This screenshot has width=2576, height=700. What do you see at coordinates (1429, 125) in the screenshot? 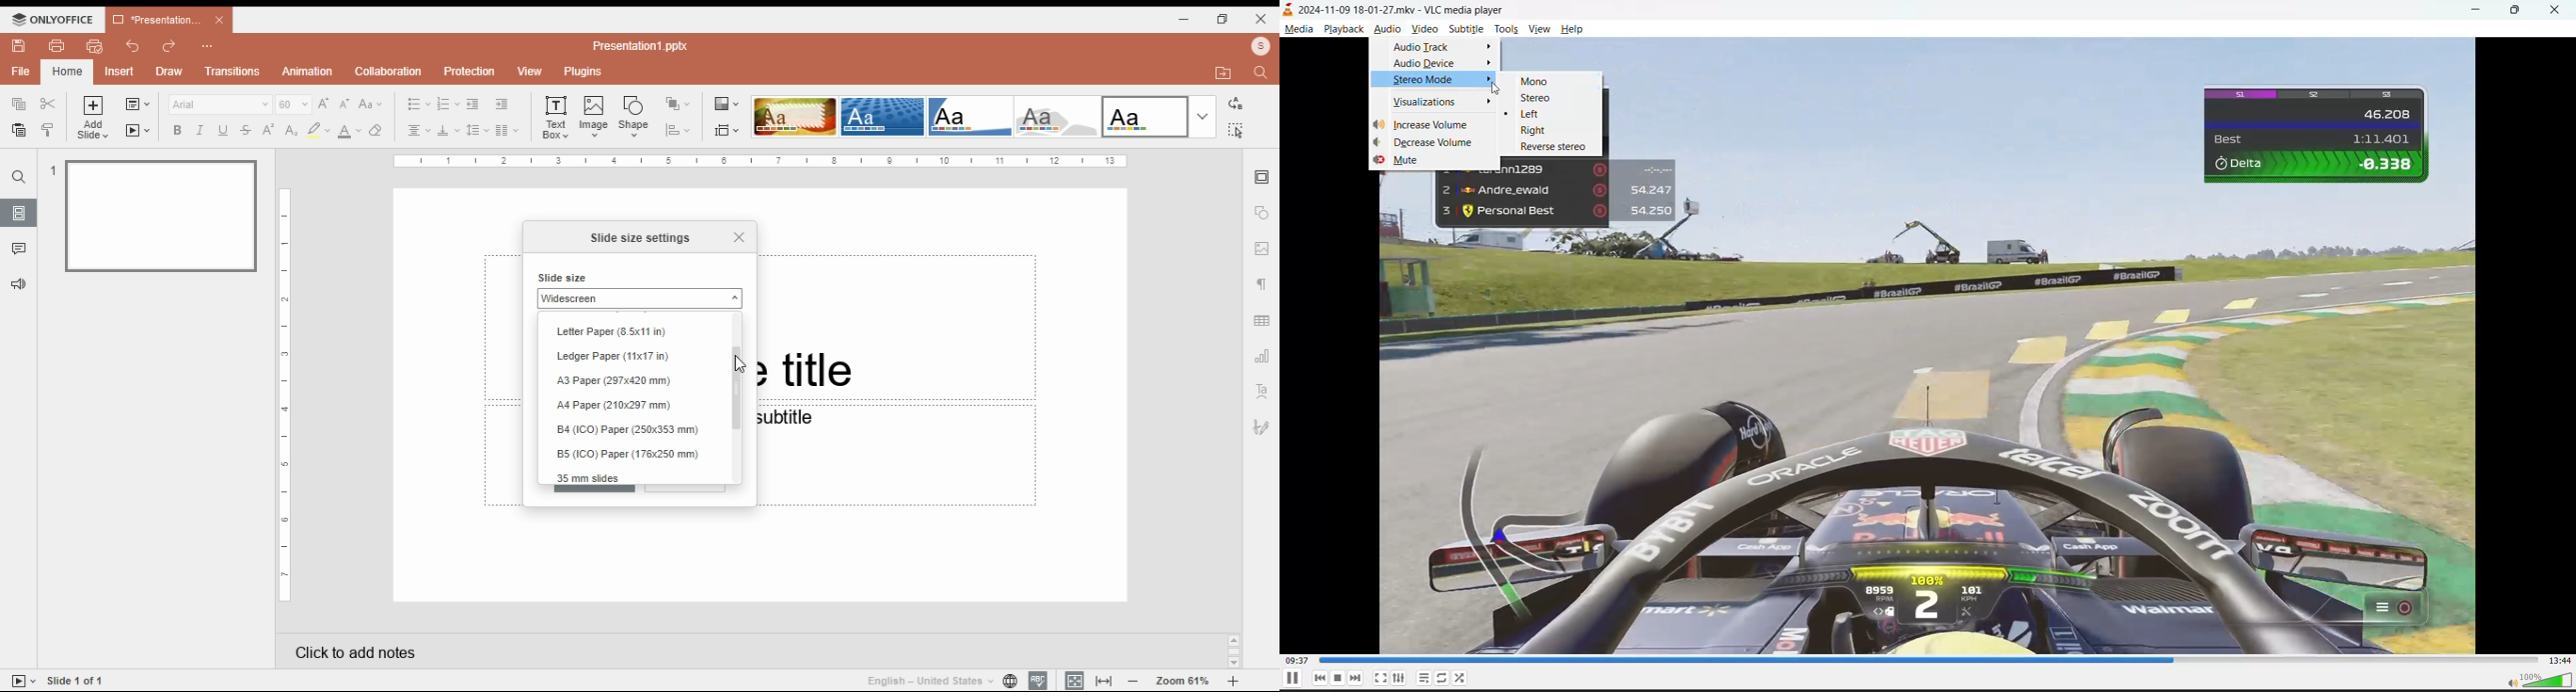
I see `increase volume` at bounding box center [1429, 125].